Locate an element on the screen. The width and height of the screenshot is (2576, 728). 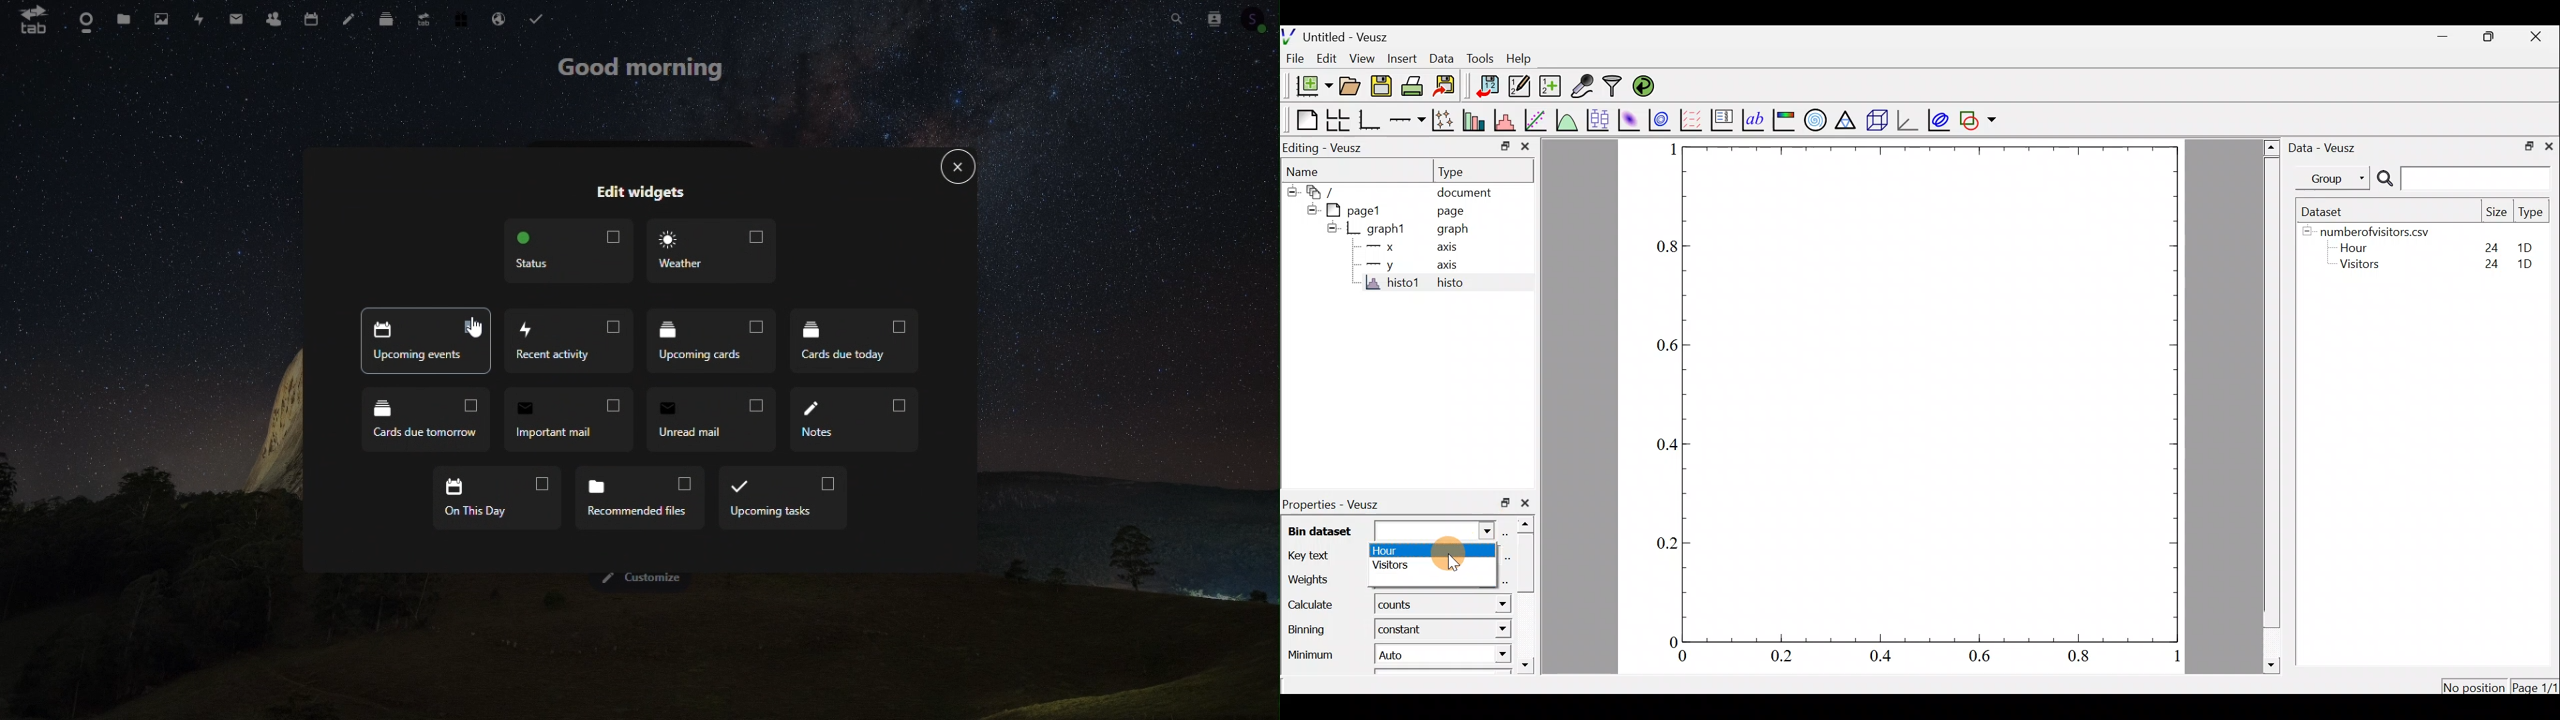
3d scene is located at coordinates (1875, 123).